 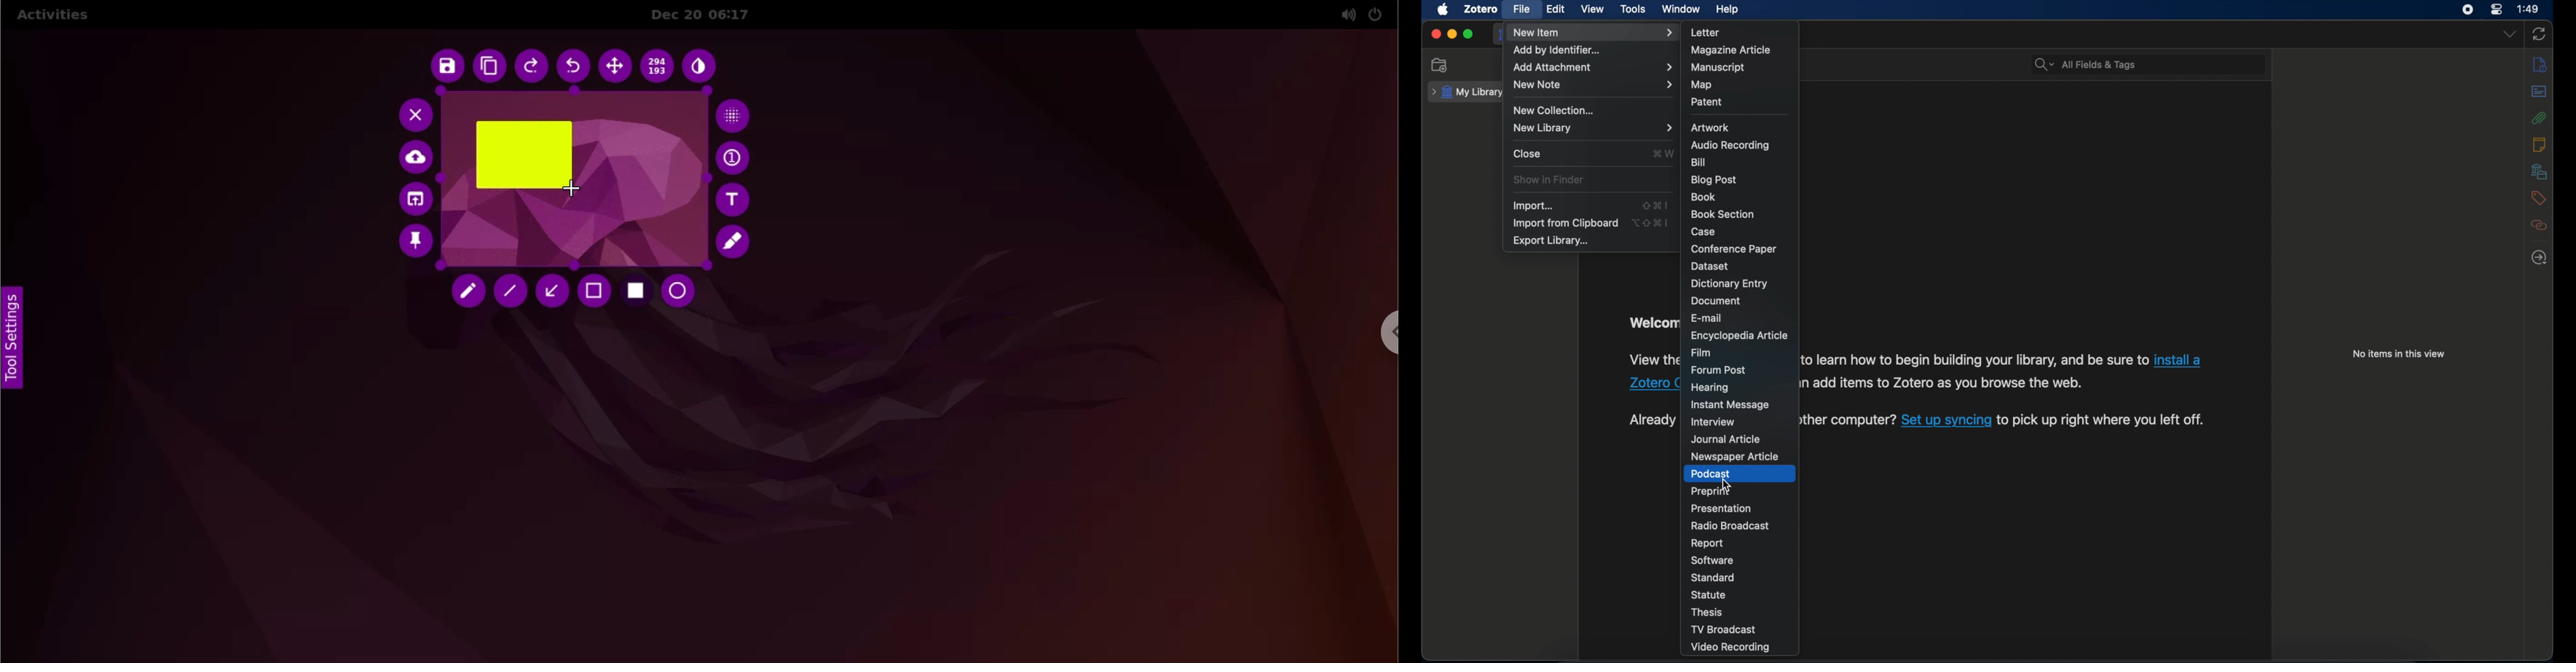 What do you see at coordinates (2145, 63) in the screenshot?
I see `All Fields & Tags` at bounding box center [2145, 63].